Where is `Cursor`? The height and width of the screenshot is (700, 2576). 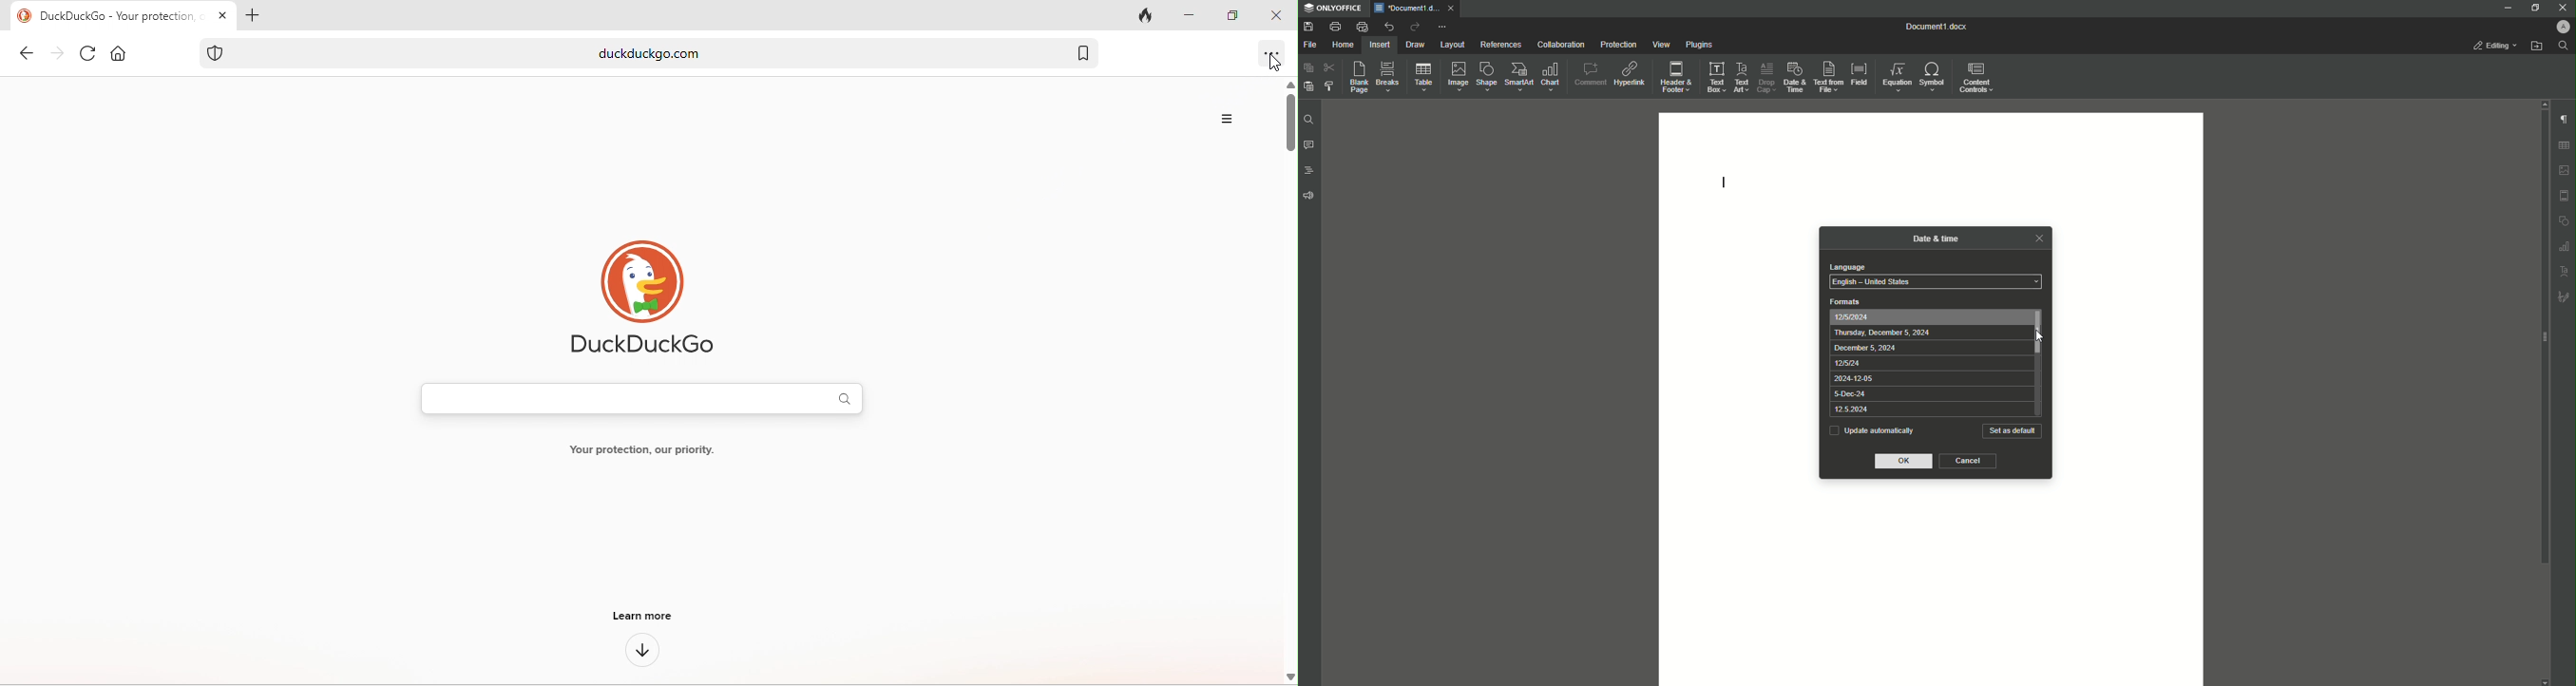 Cursor is located at coordinates (2039, 336).